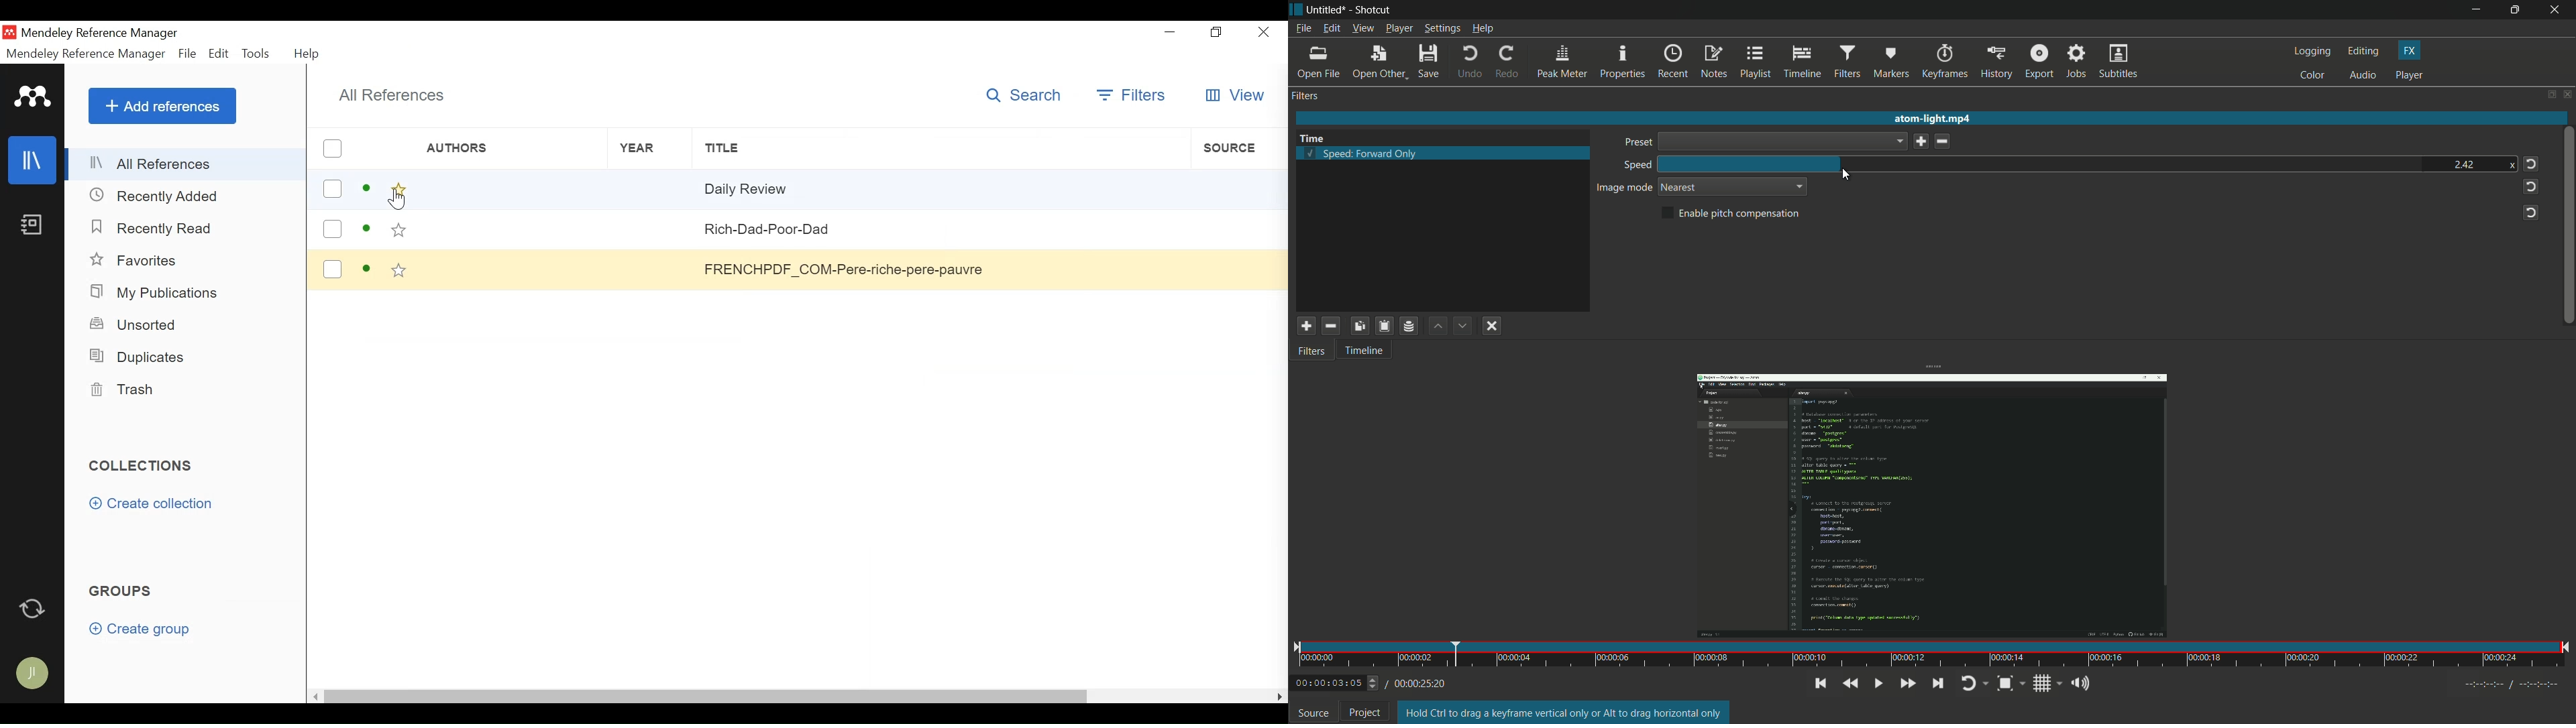  I want to click on notes, so click(1715, 62).